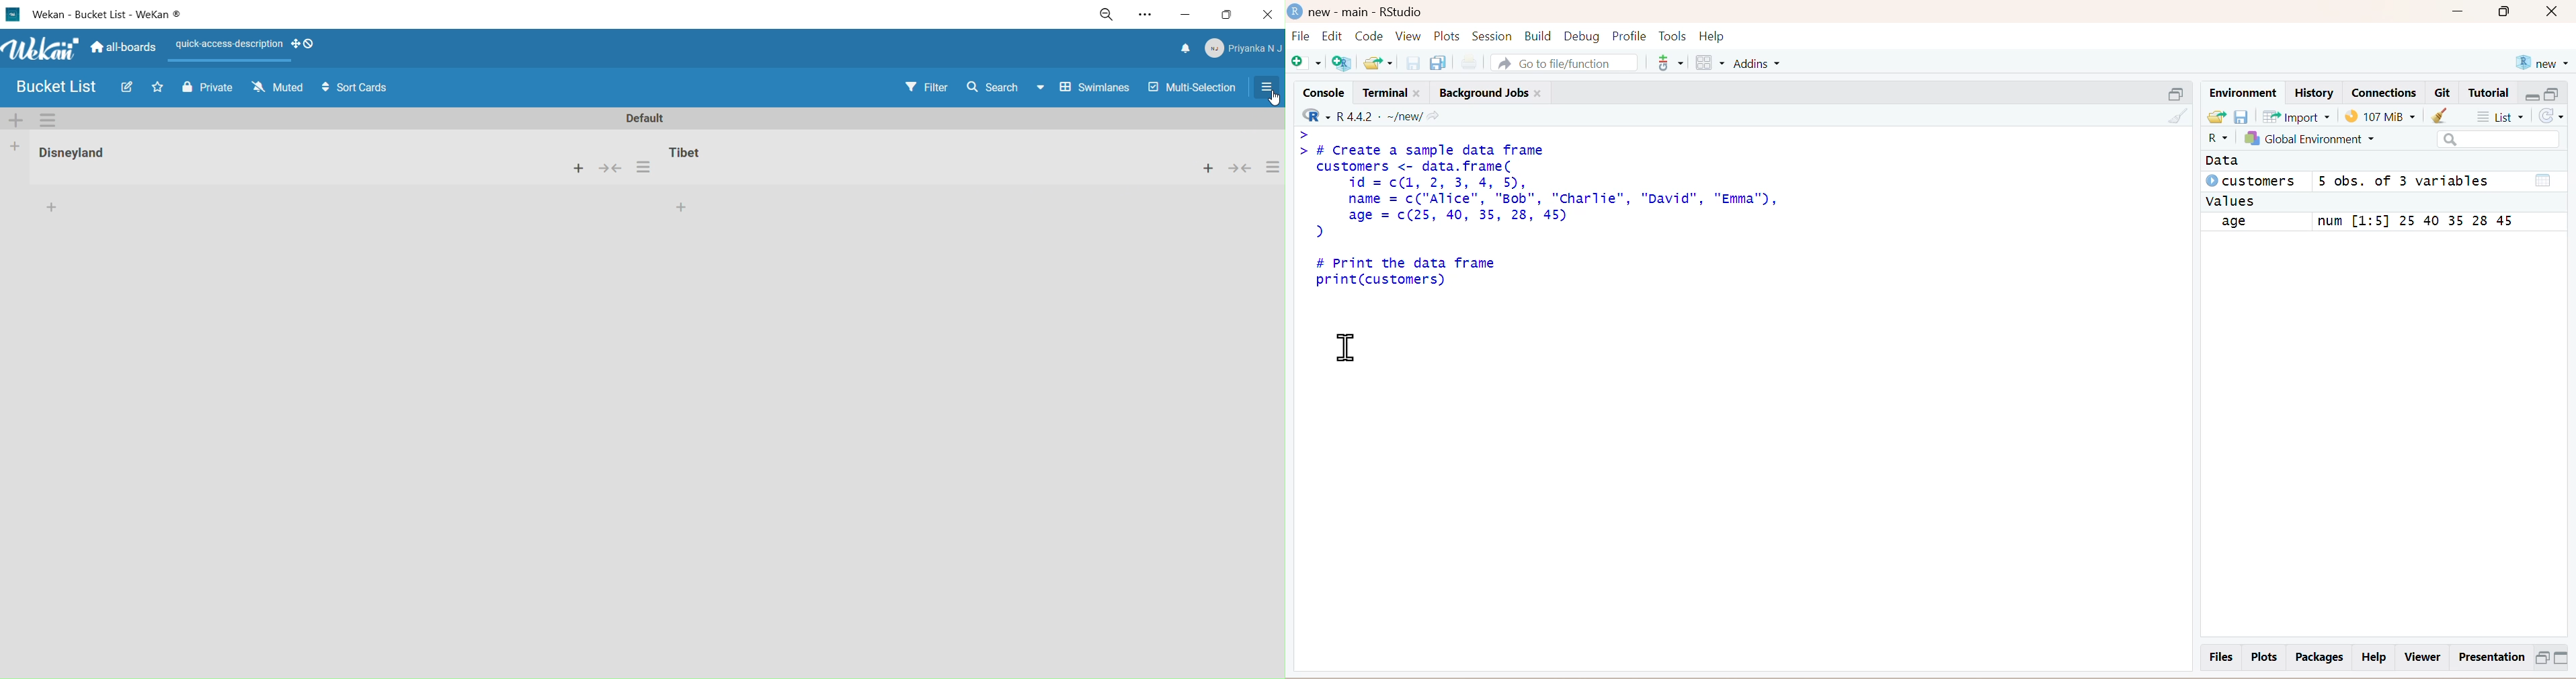 This screenshot has width=2576, height=700. I want to click on Code, so click(1371, 36).